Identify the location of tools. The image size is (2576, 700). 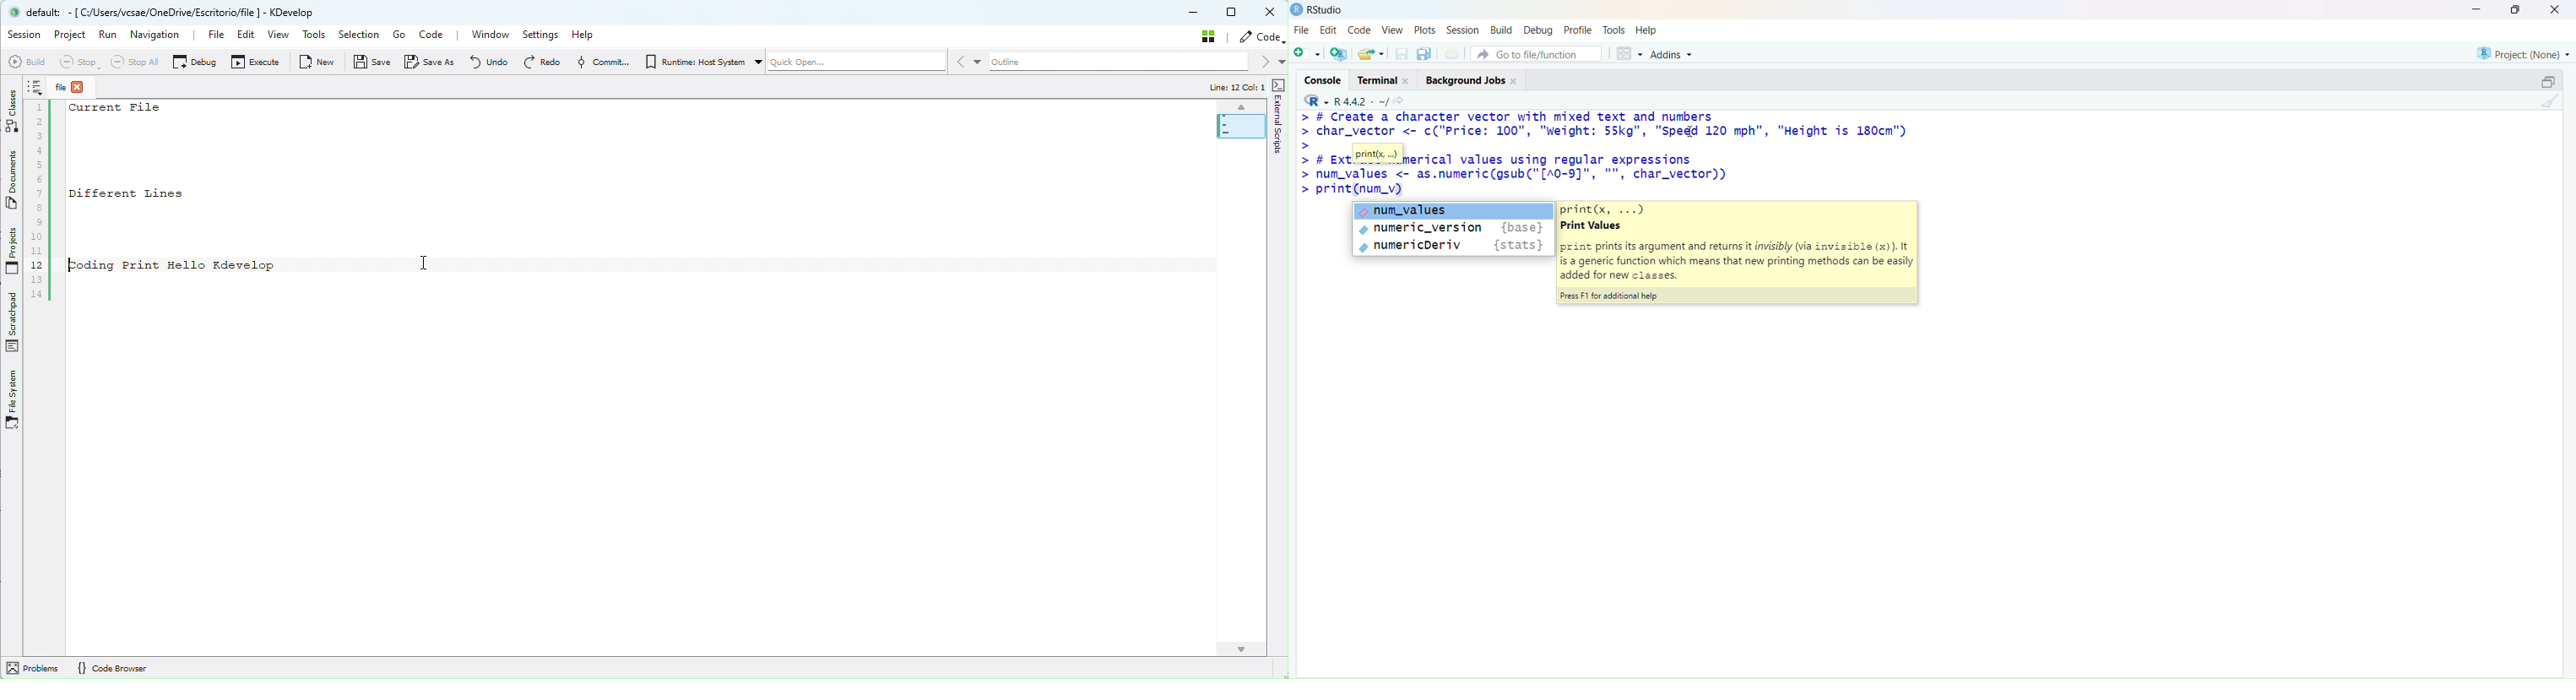
(1614, 30).